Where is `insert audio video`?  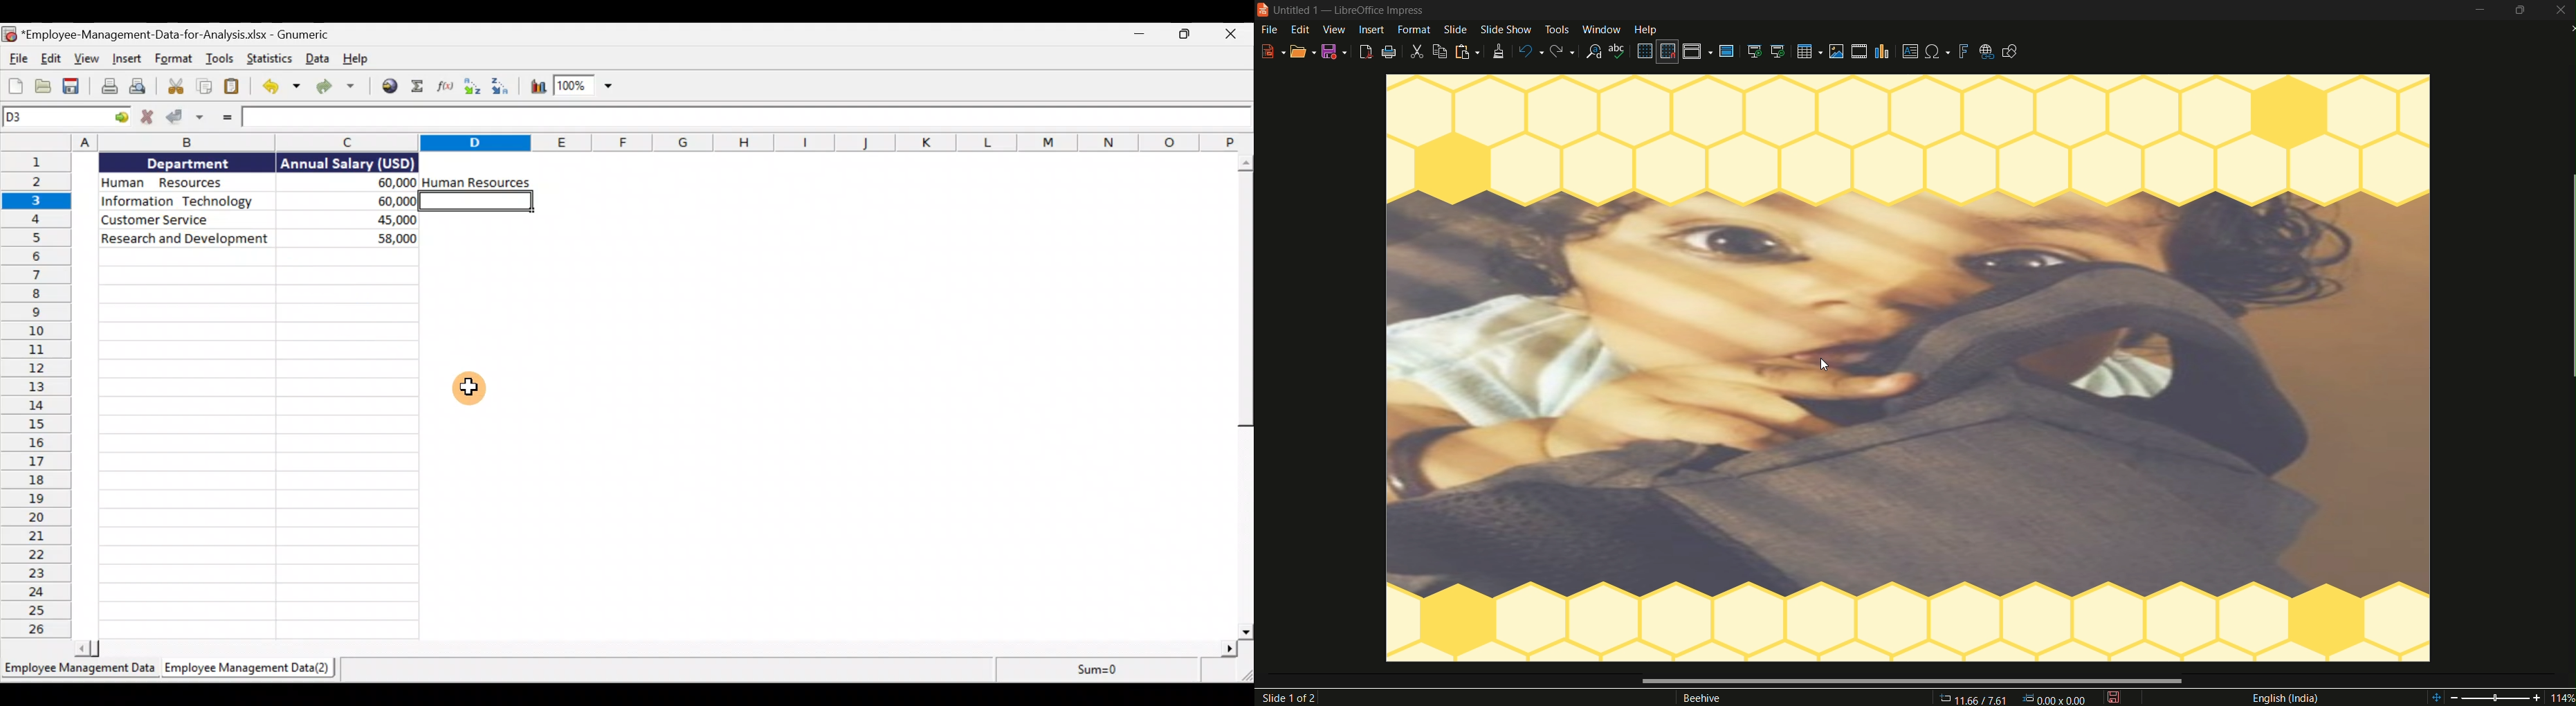
insert audio video is located at coordinates (1861, 51).